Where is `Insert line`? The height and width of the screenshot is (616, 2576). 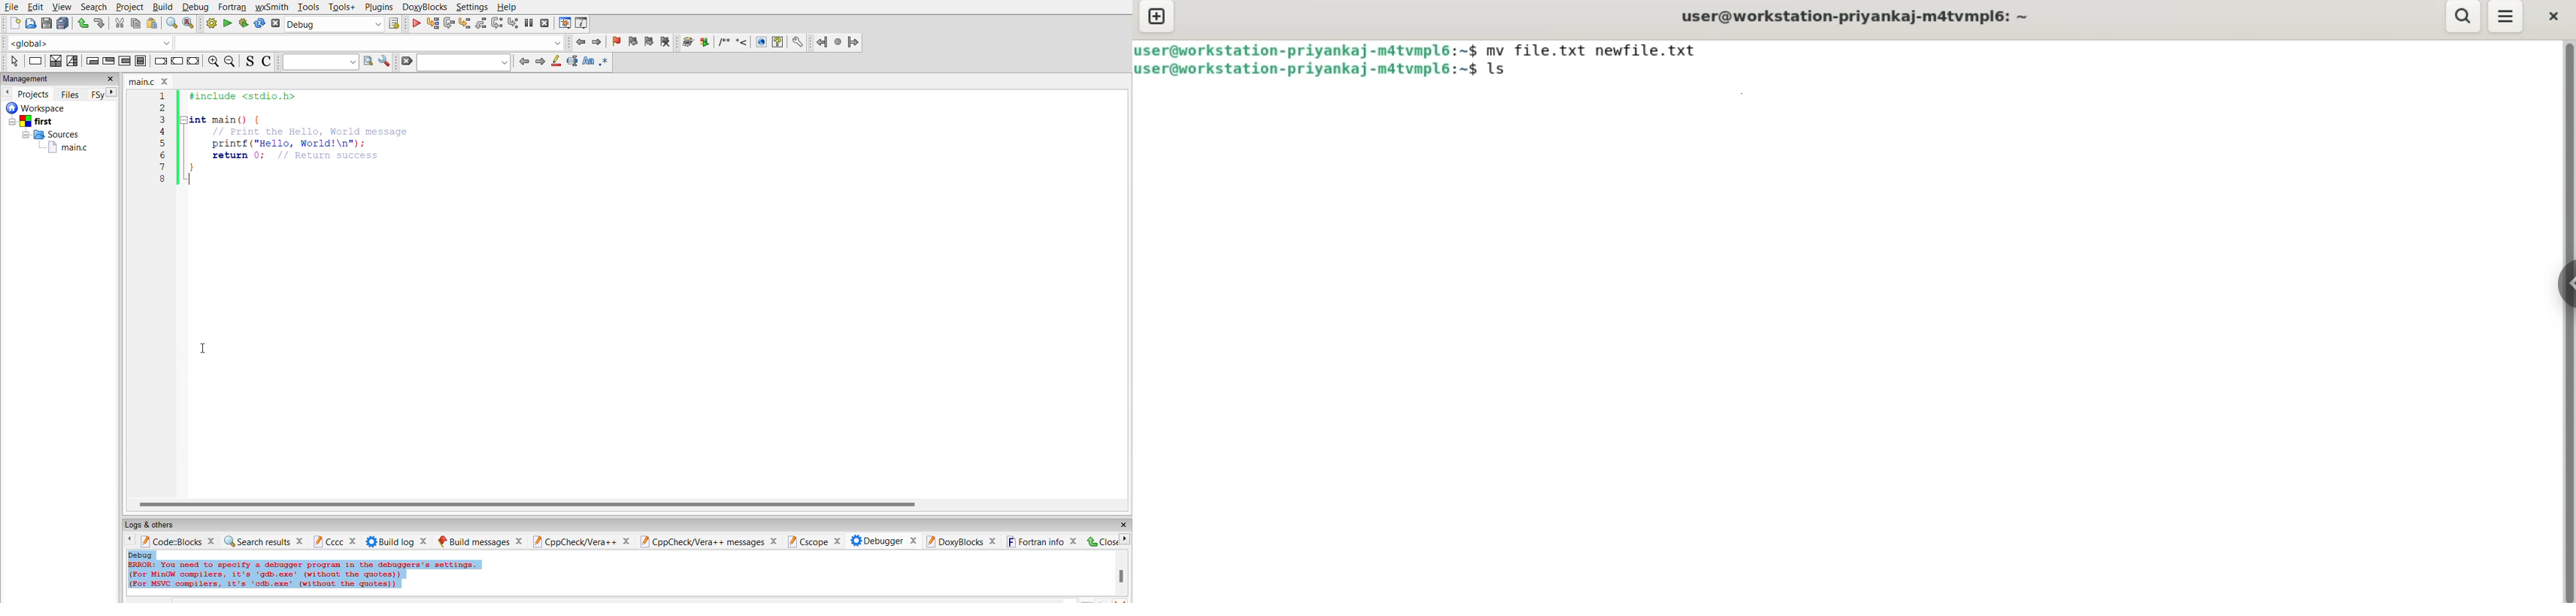
Insert line is located at coordinates (743, 42).